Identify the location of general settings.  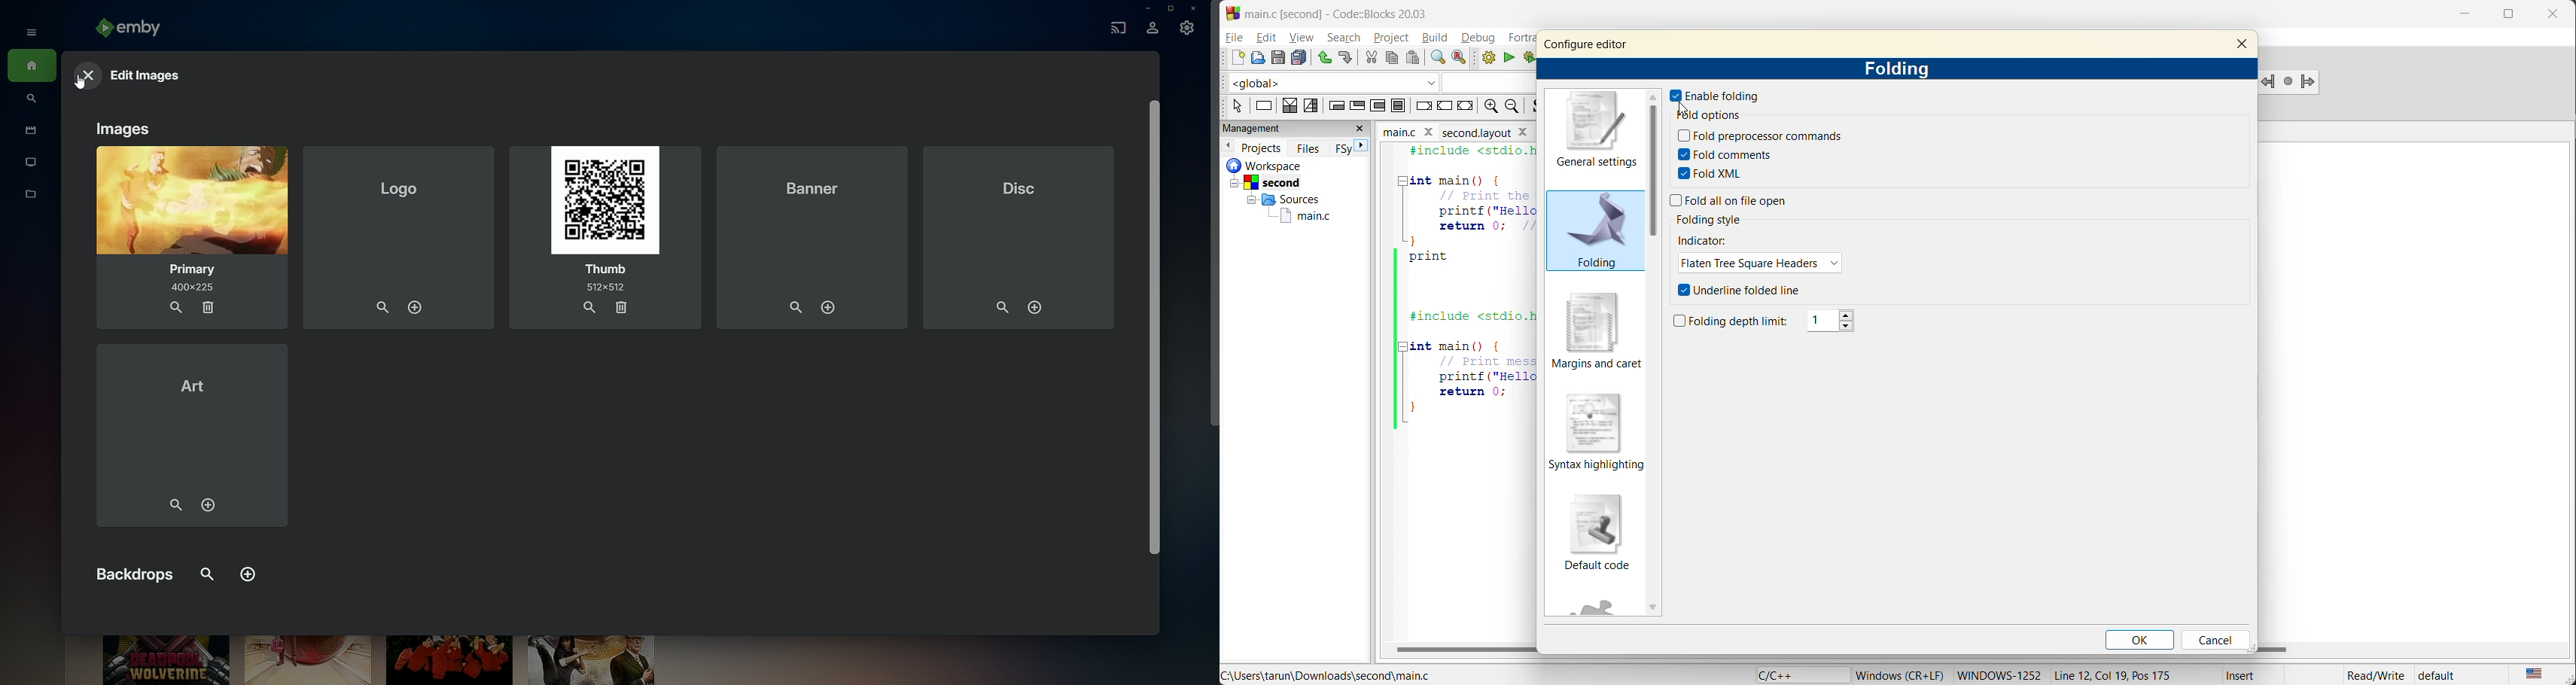
(1590, 134).